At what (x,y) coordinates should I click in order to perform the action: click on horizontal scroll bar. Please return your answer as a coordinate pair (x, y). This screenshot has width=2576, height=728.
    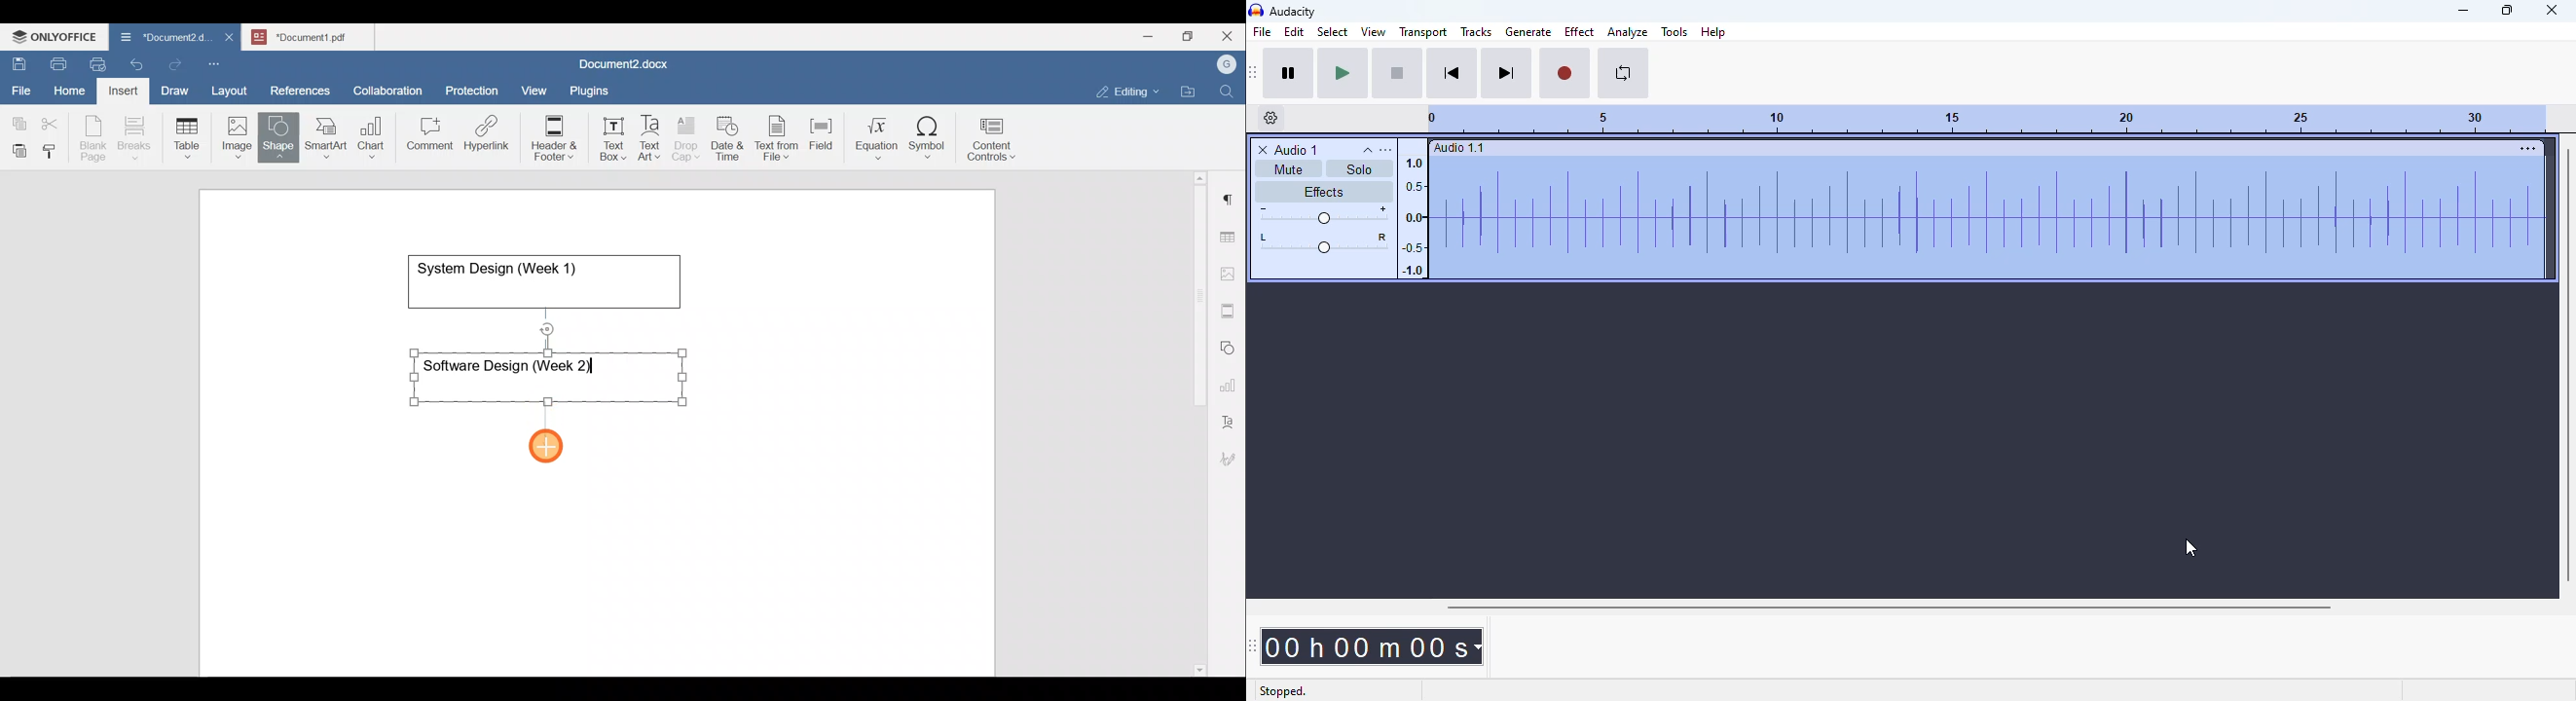
    Looking at the image, I should click on (1890, 608).